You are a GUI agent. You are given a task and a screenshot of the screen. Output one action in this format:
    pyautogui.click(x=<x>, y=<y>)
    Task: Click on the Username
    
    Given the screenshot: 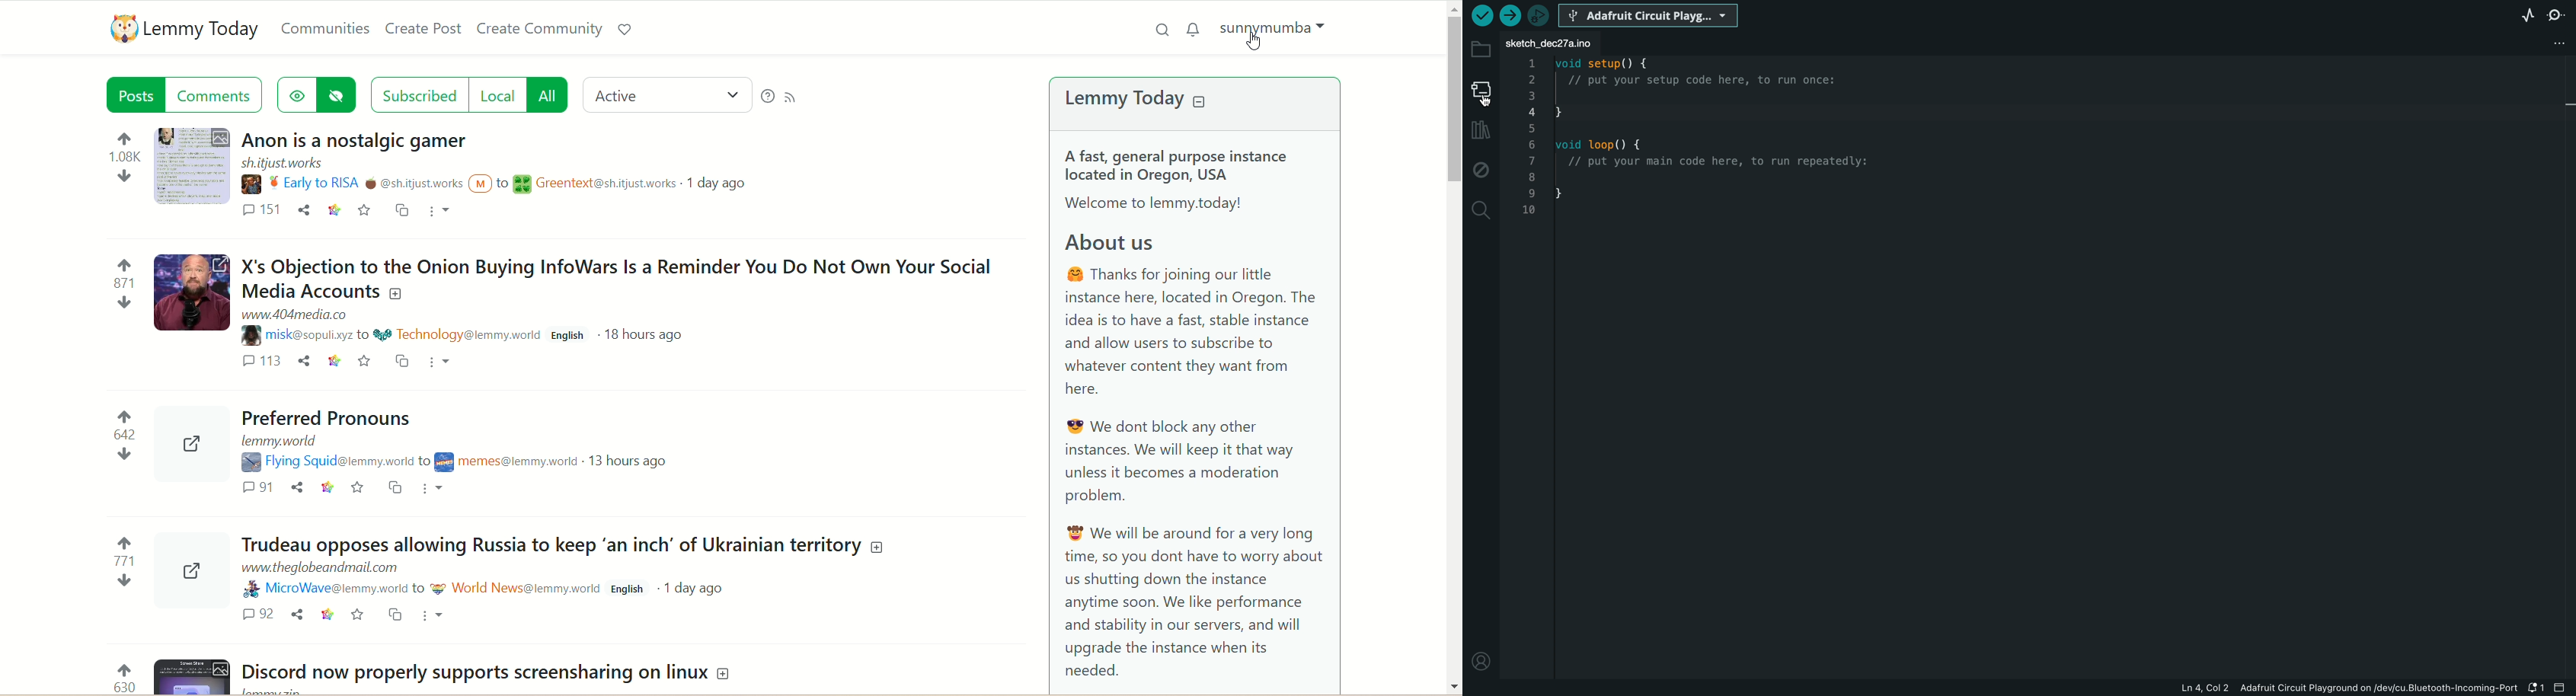 What is the action you would take?
    pyautogui.click(x=324, y=591)
    